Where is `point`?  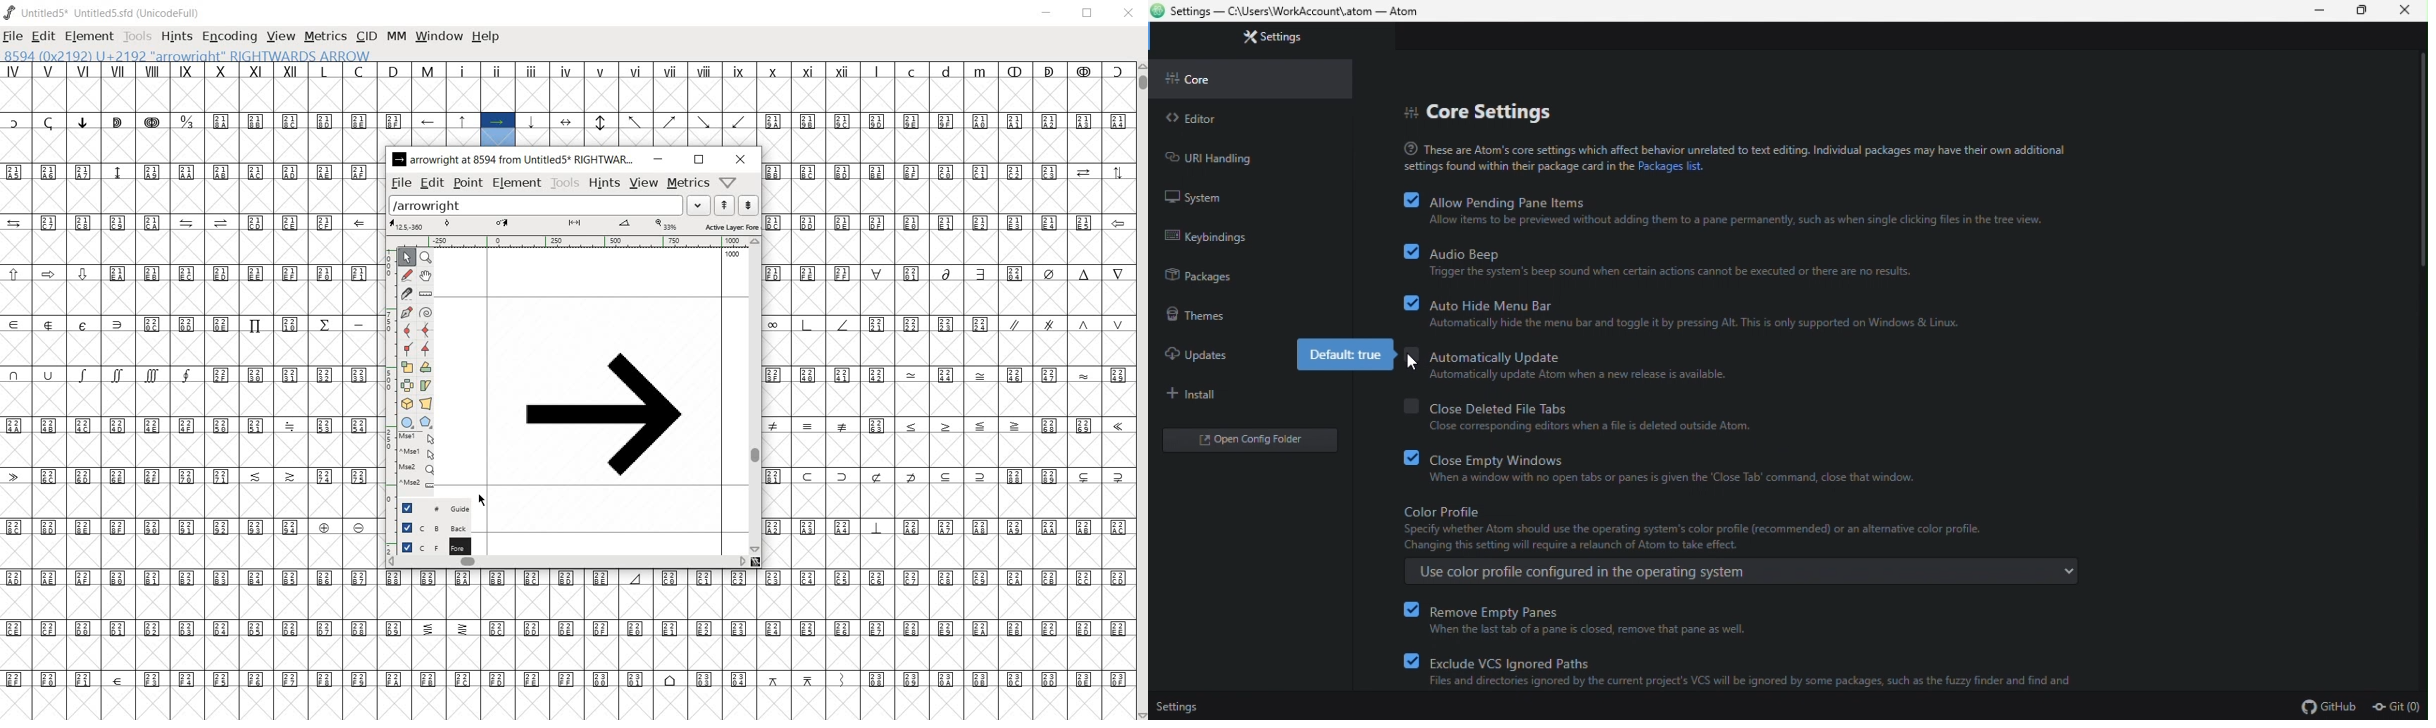
point is located at coordinates (467, 184).